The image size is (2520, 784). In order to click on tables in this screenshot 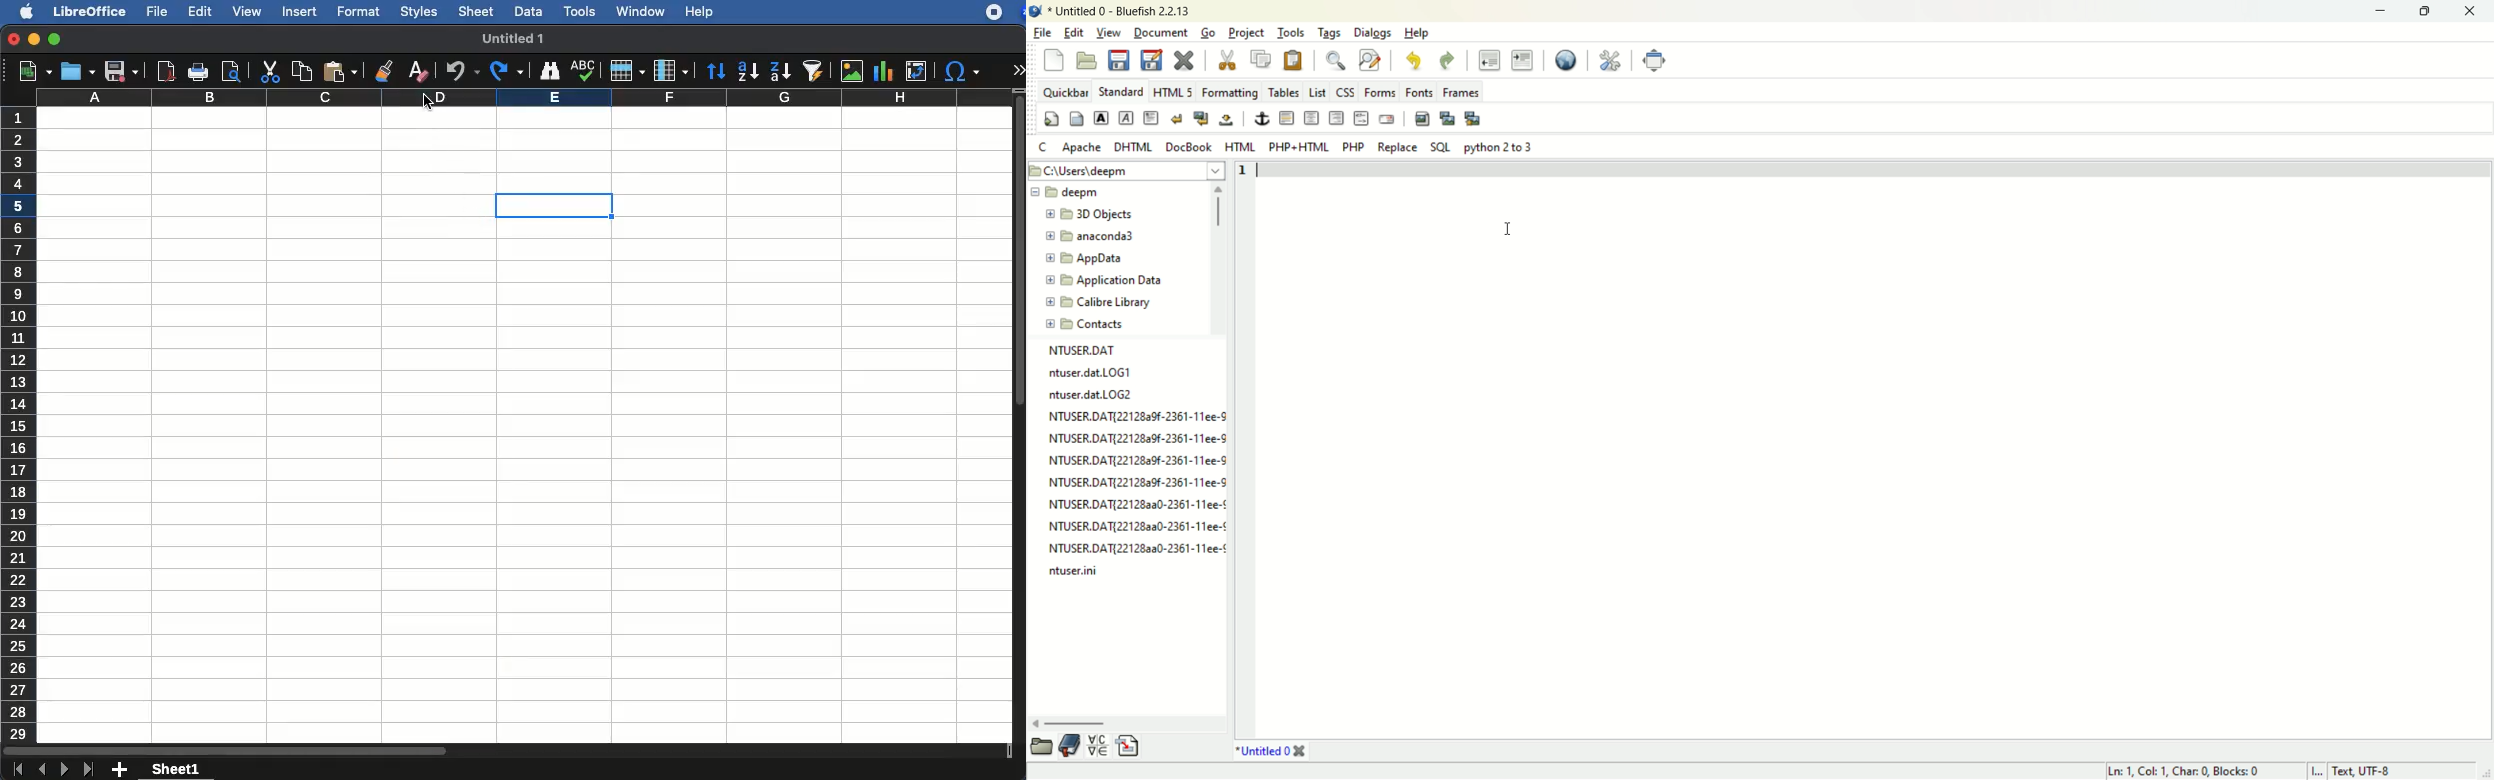, I will do `click(1285, 92)`.